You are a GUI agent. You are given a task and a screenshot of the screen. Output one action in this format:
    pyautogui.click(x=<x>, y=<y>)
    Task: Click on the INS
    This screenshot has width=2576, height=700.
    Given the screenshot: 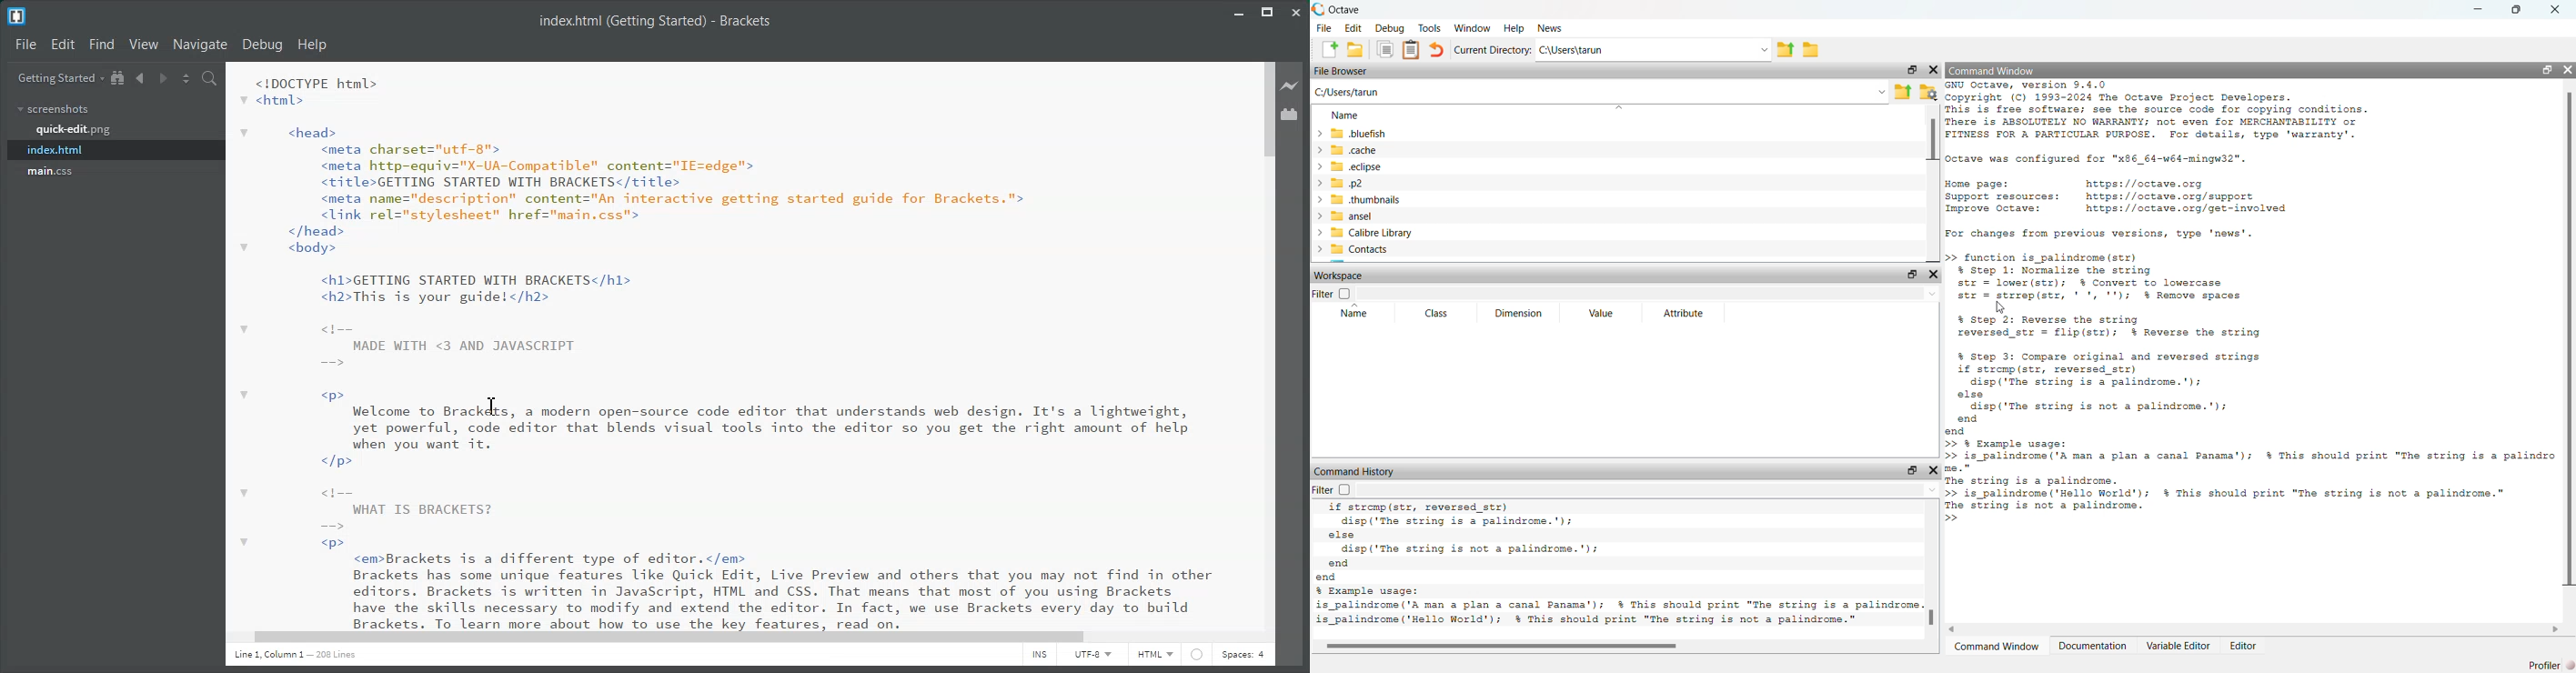 What is the action you would take?
    pyautogui.click(x=1040, y=656)
    